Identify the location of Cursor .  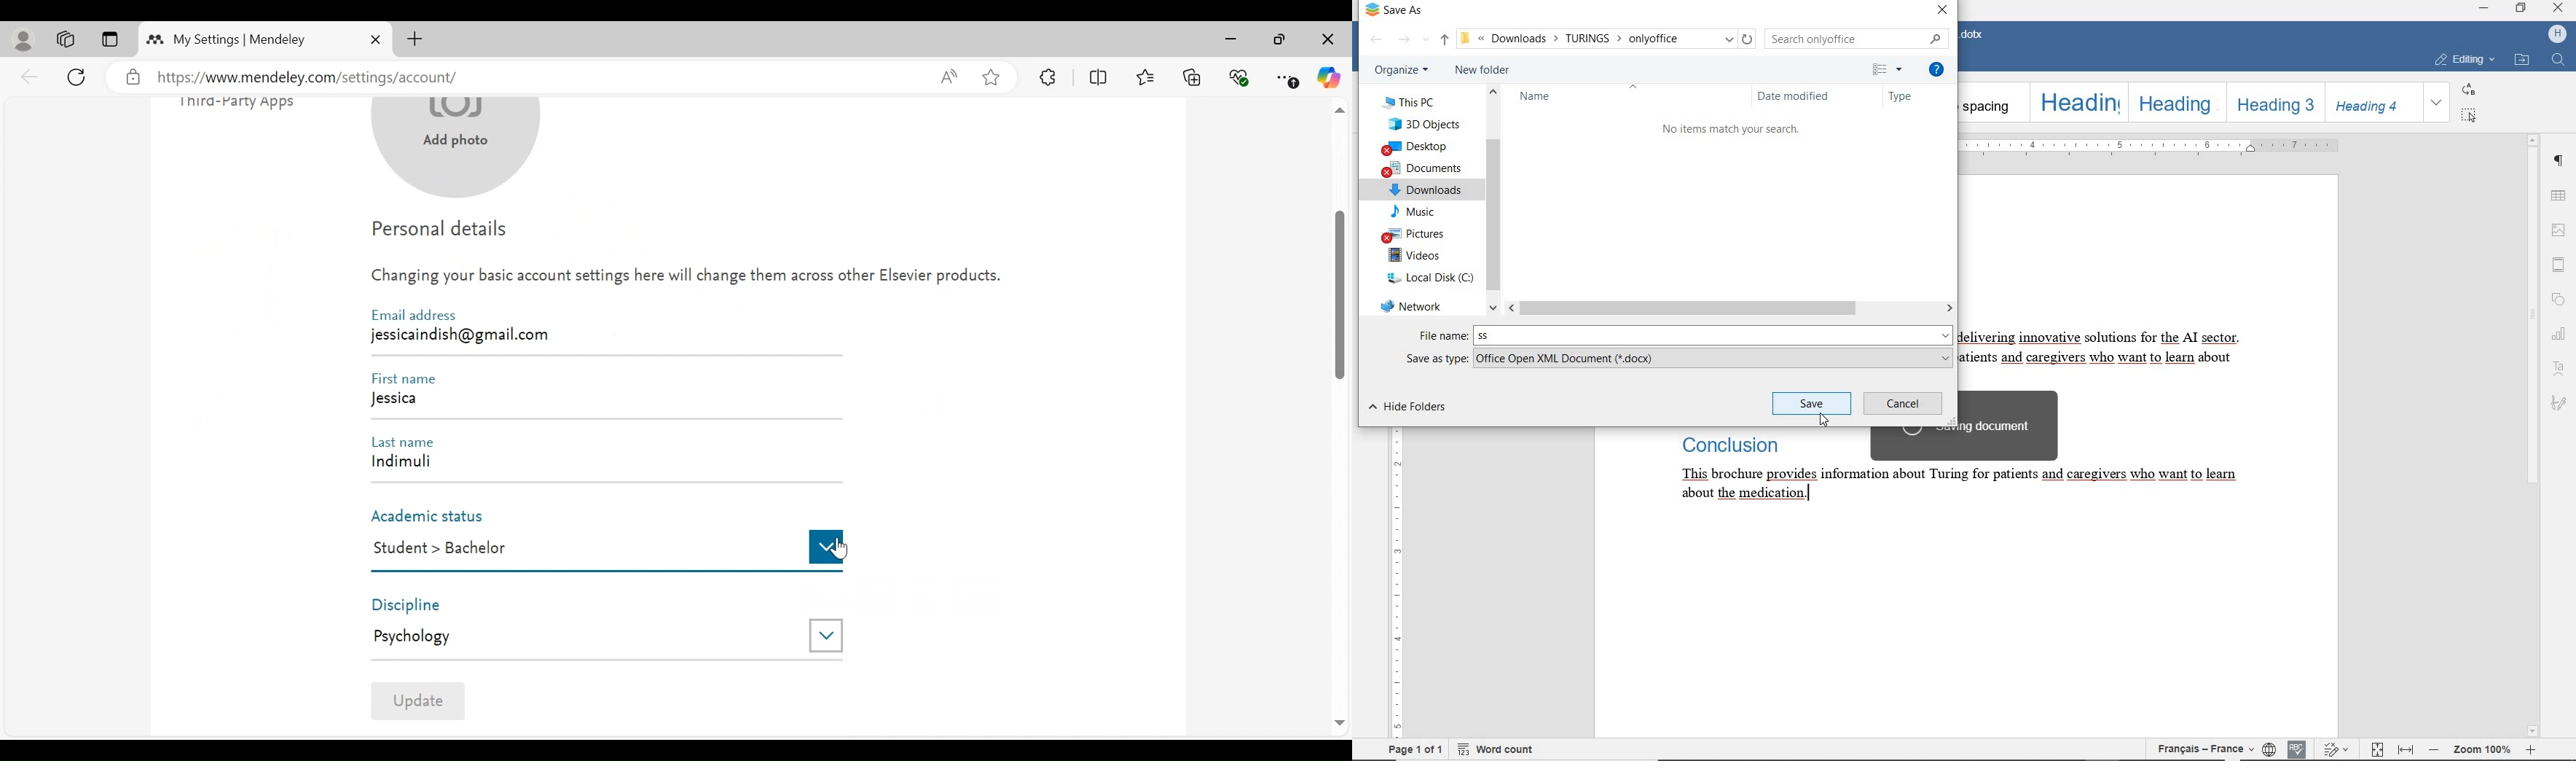
(842, 550).